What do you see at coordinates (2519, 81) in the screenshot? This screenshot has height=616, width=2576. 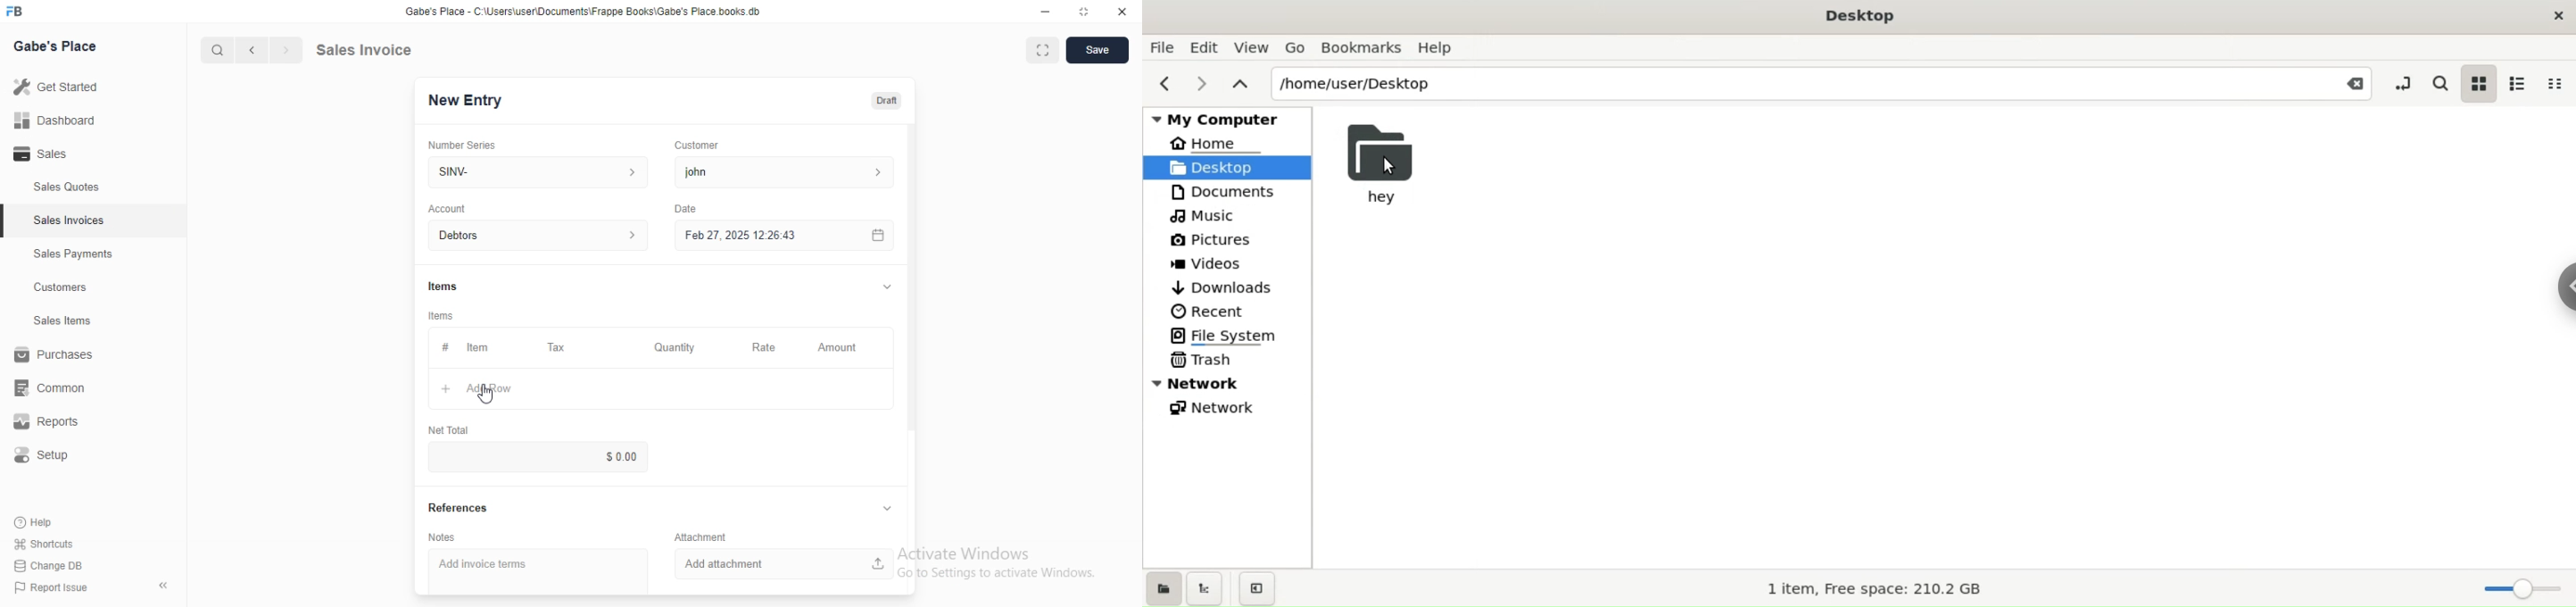 I see `list view` at bounding box center [2519, 81].